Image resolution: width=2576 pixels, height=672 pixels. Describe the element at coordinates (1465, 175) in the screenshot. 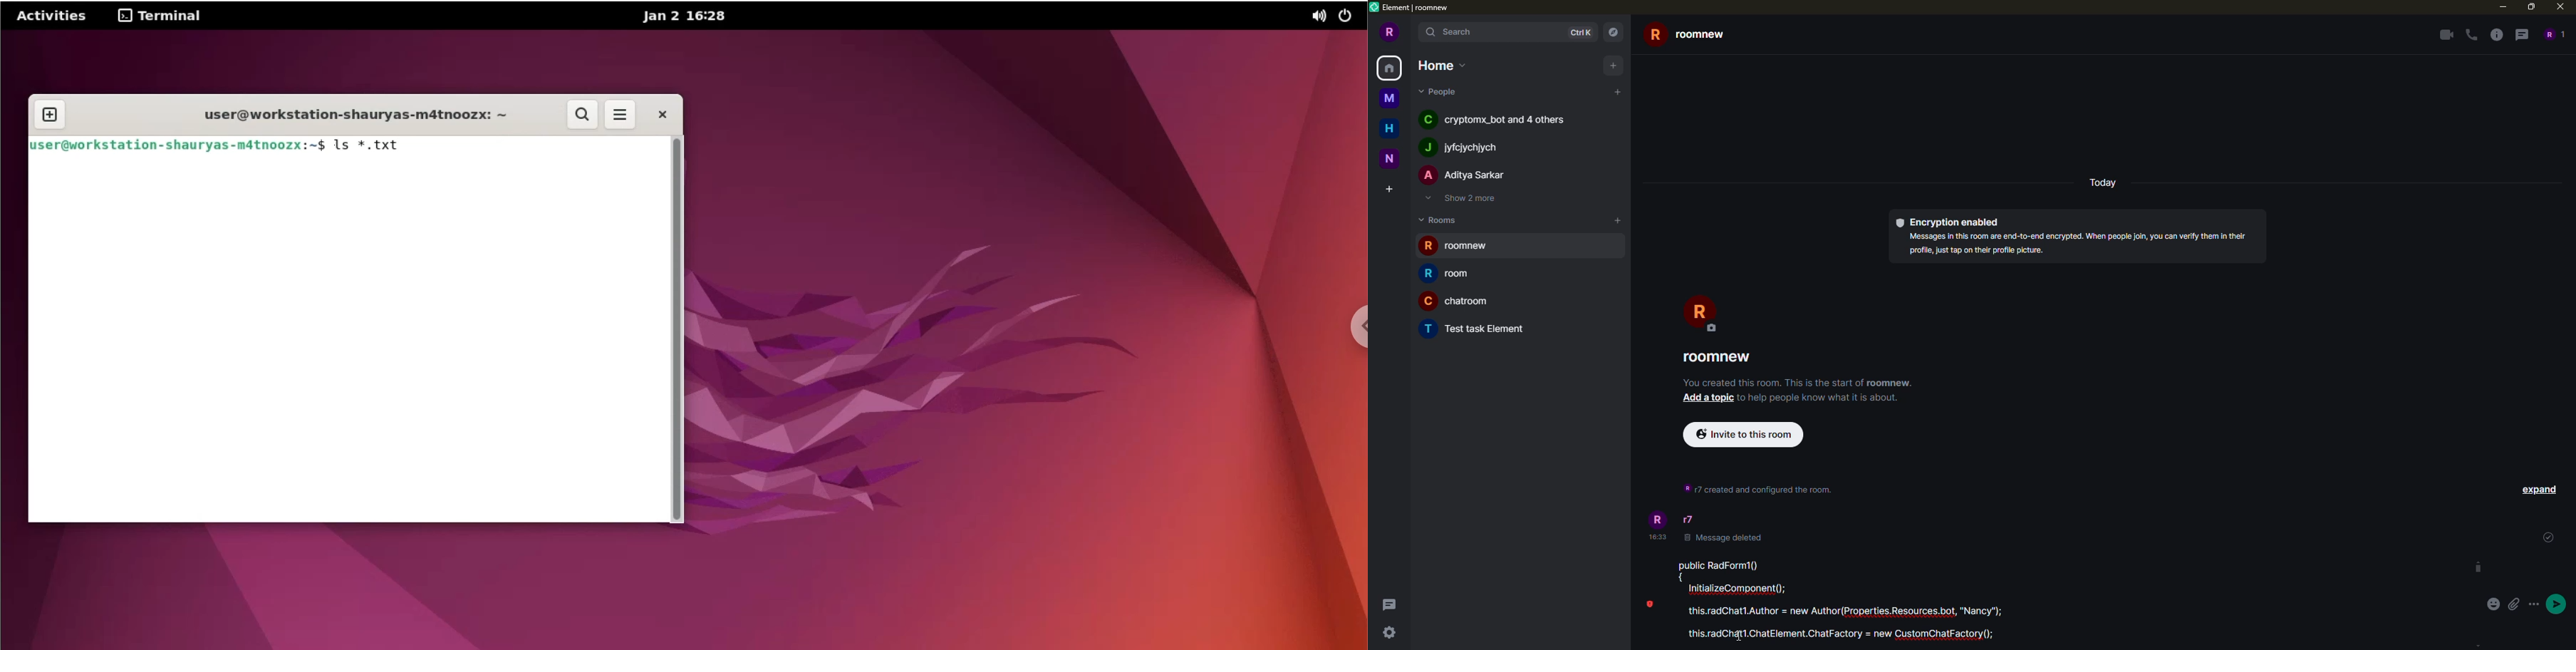

I see `people` at that location.